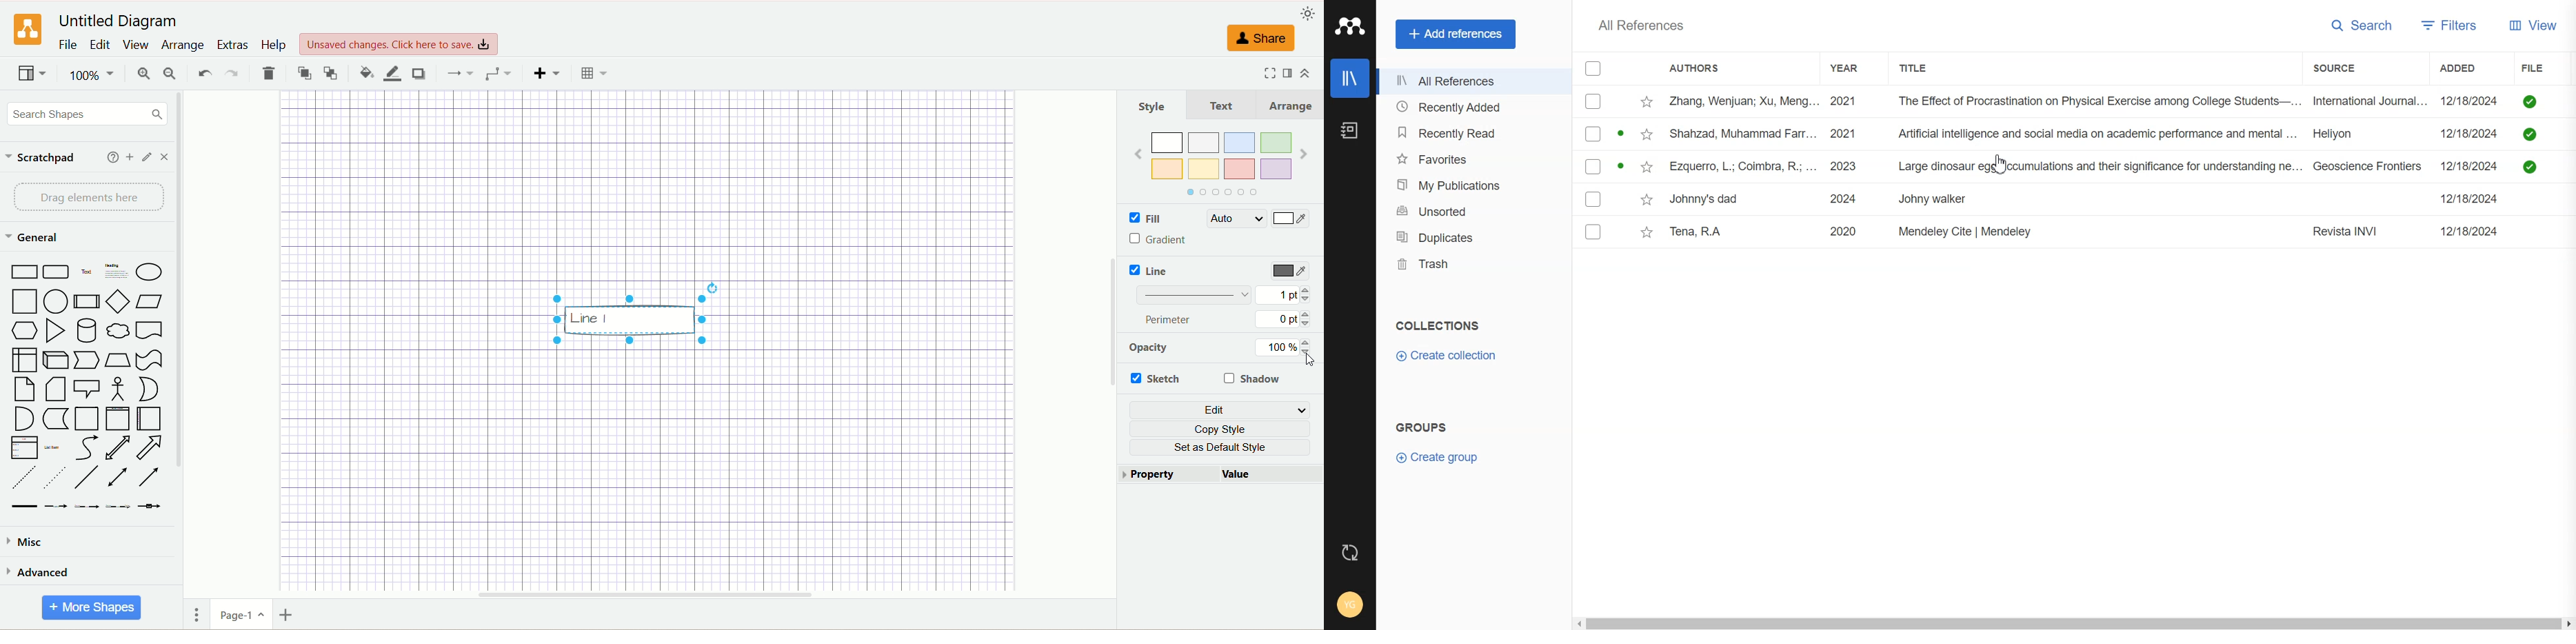  I want to click on Cursor, so click(2002, 166).